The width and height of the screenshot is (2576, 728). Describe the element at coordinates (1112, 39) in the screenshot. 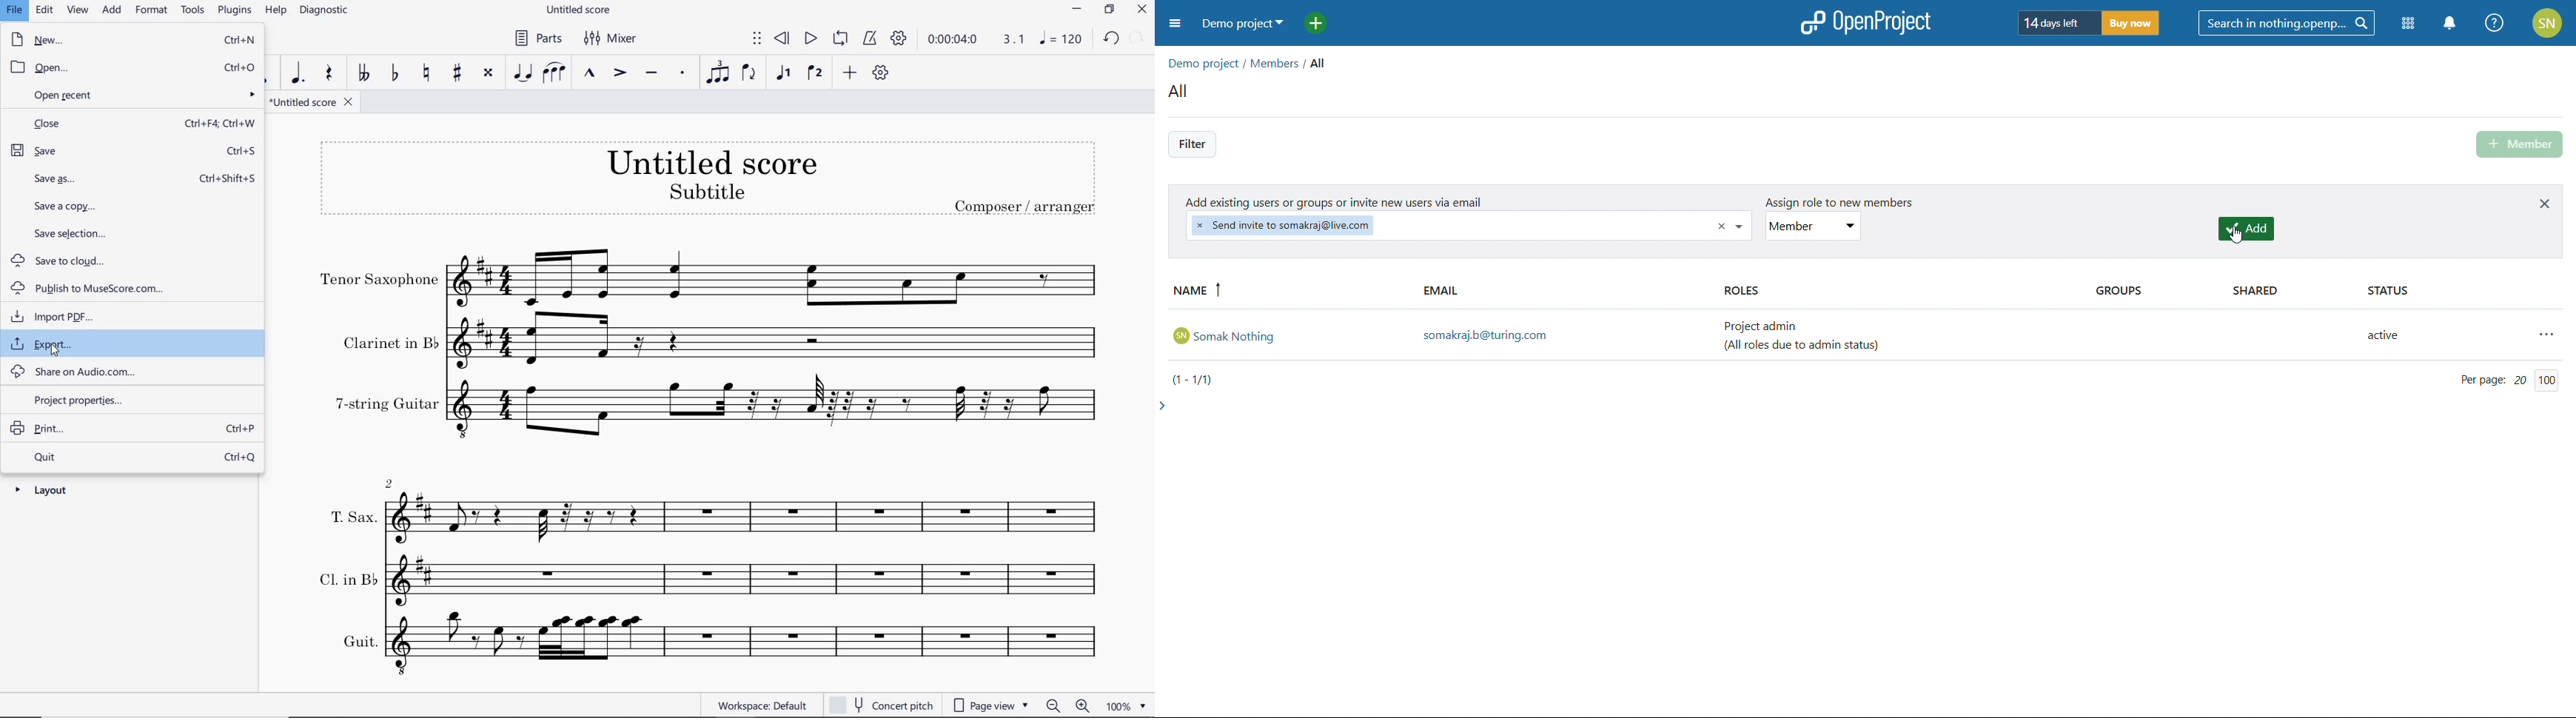

I see `UNDO` at that location.